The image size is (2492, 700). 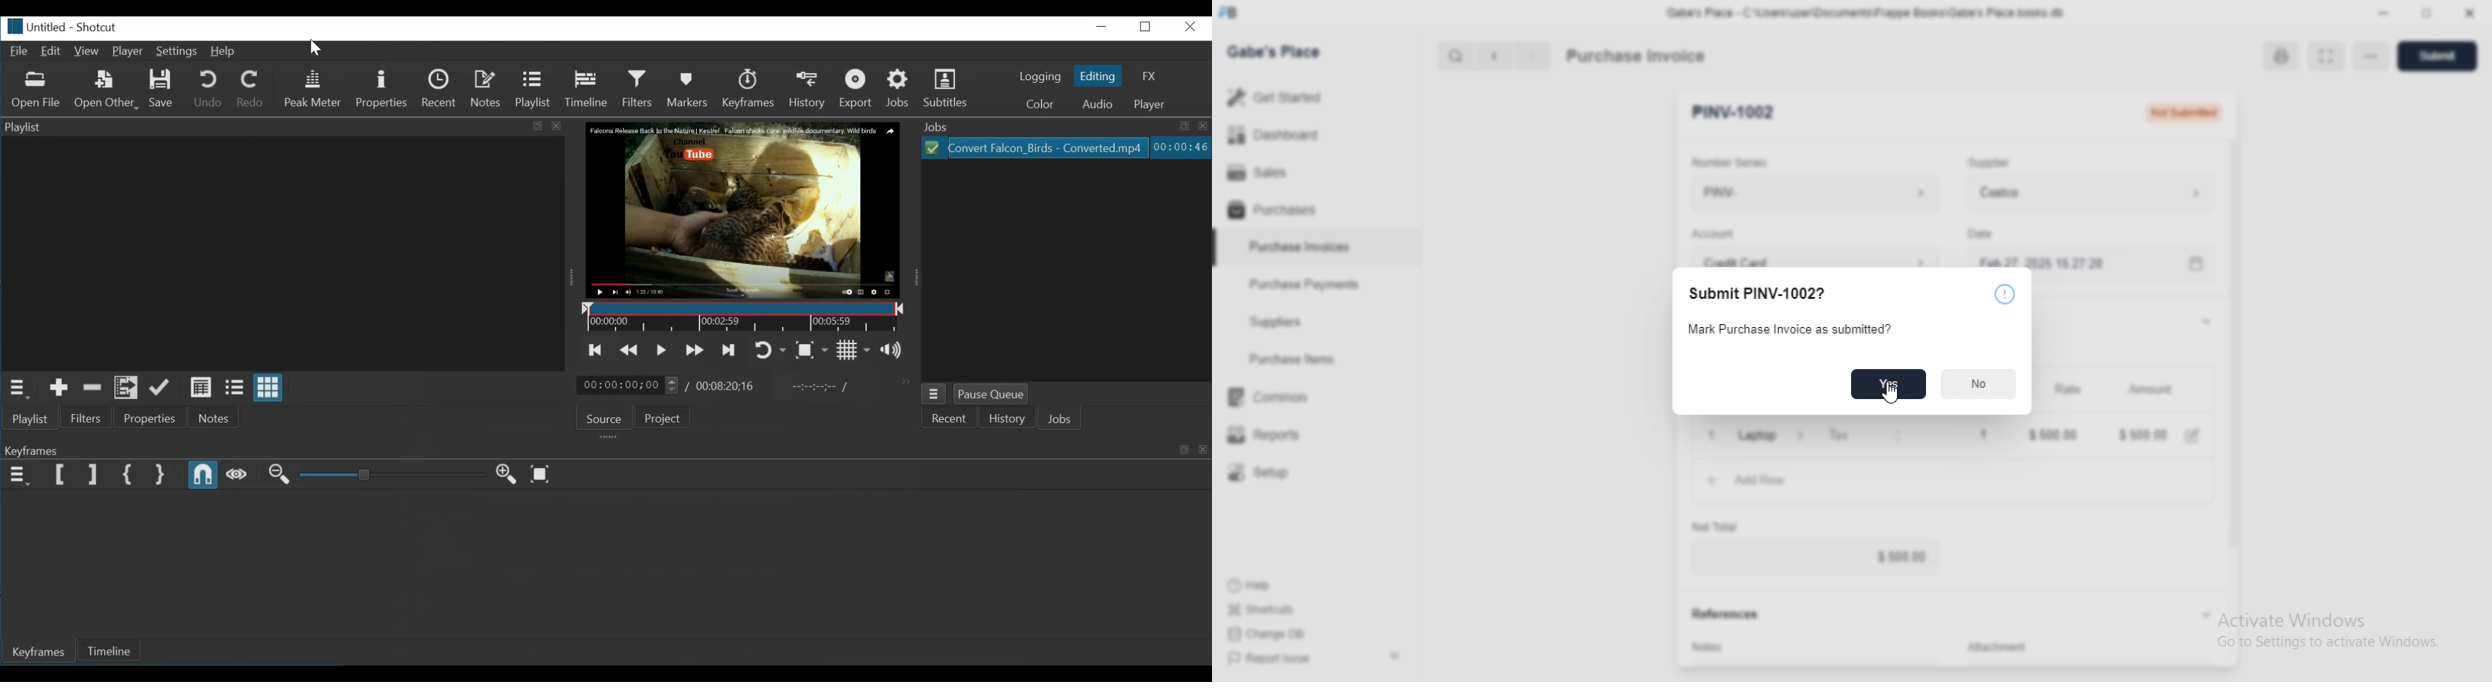 I want to click on Amount, so click(x=2149, y=390).